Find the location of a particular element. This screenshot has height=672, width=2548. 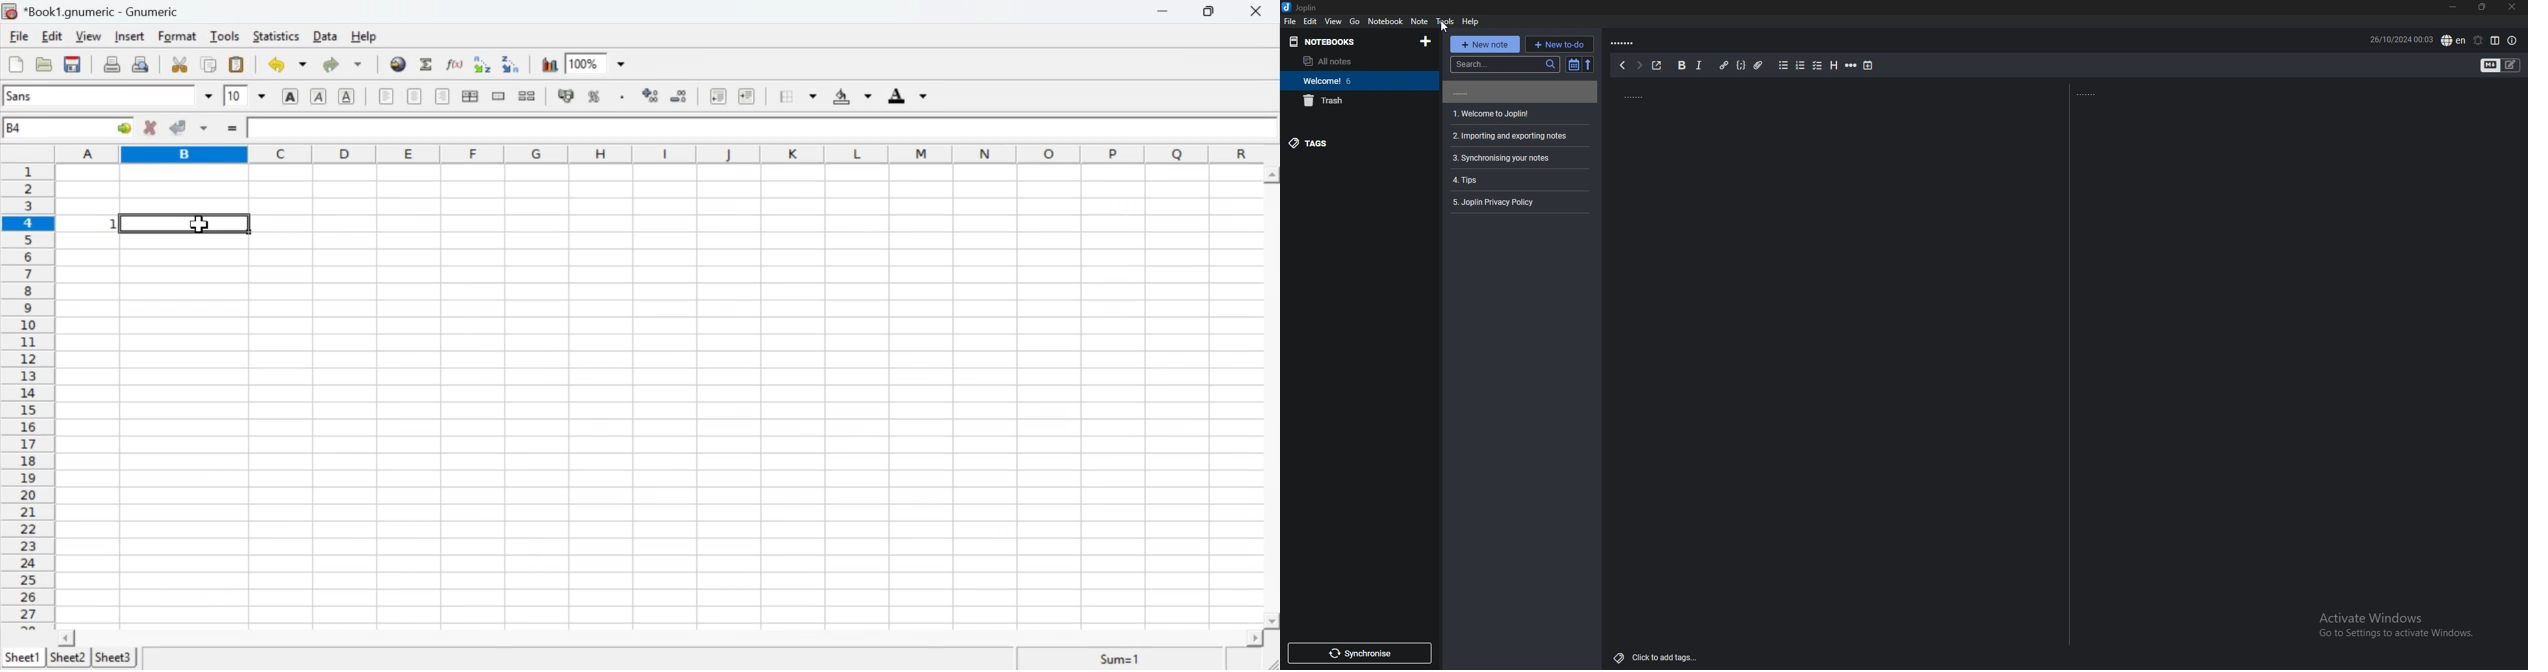

view is located at coordinates (1333, 21).